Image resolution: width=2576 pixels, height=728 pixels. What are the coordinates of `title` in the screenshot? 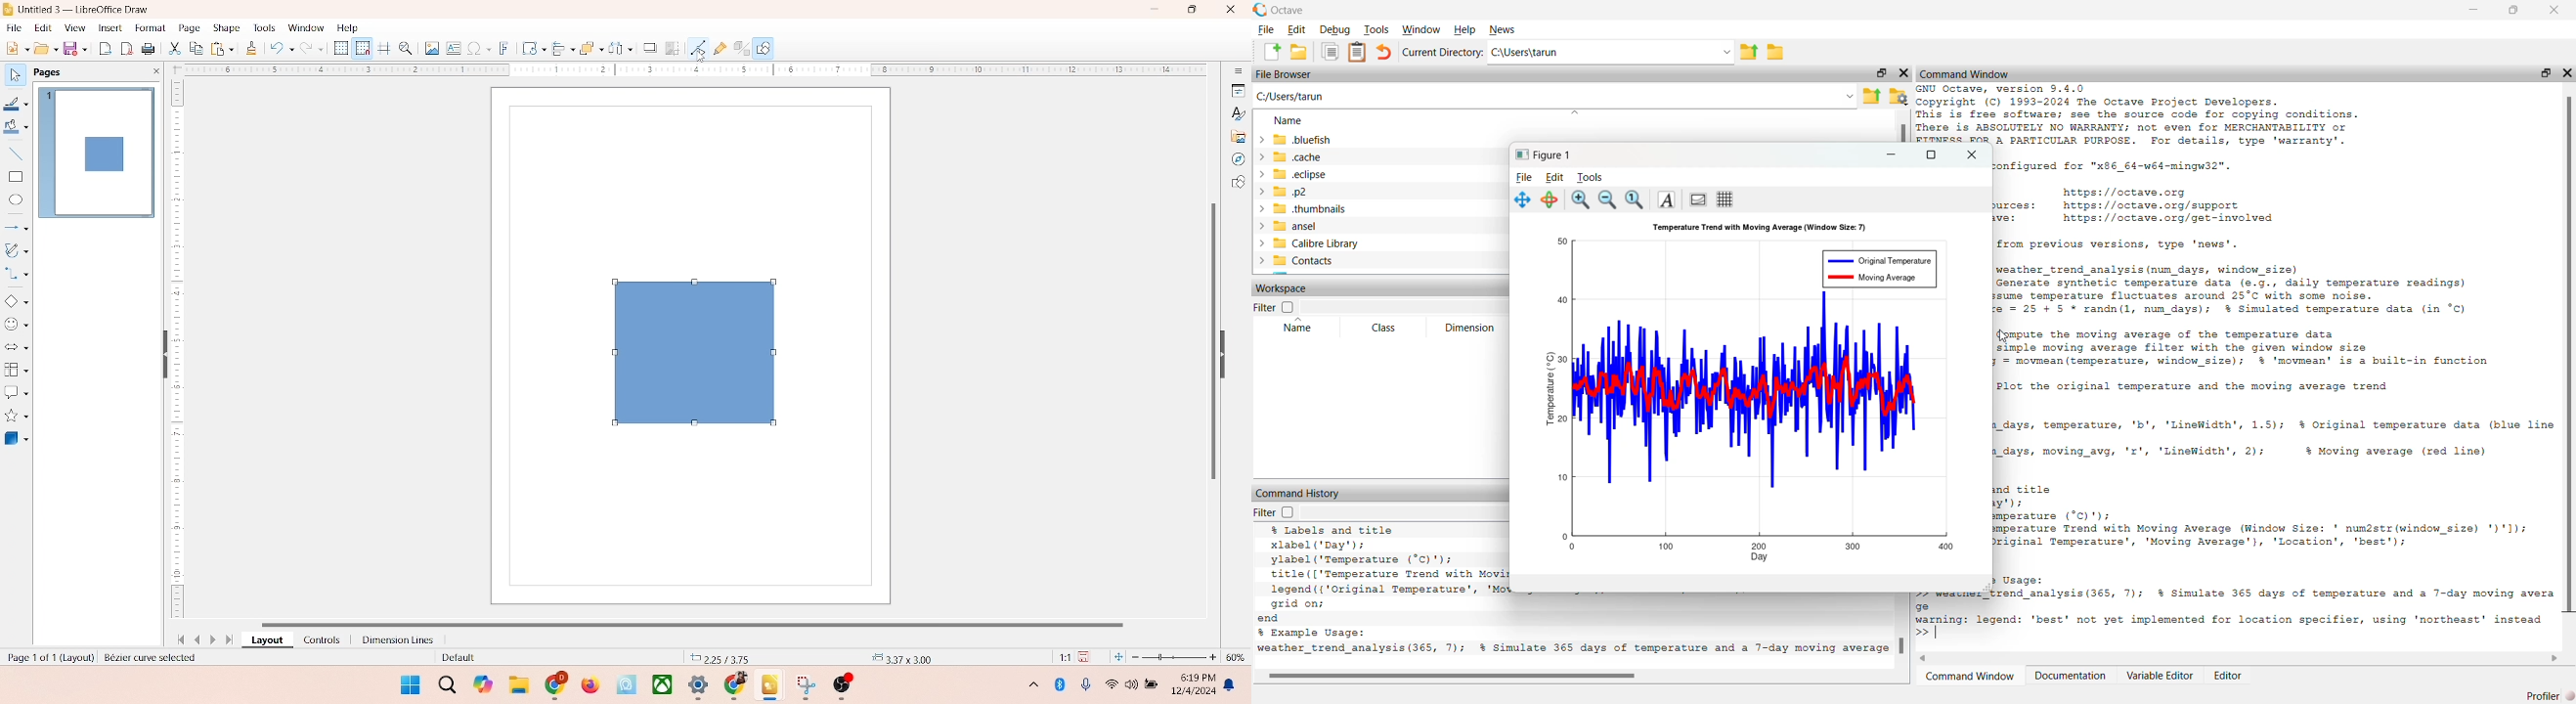 It's located at (85, 8).